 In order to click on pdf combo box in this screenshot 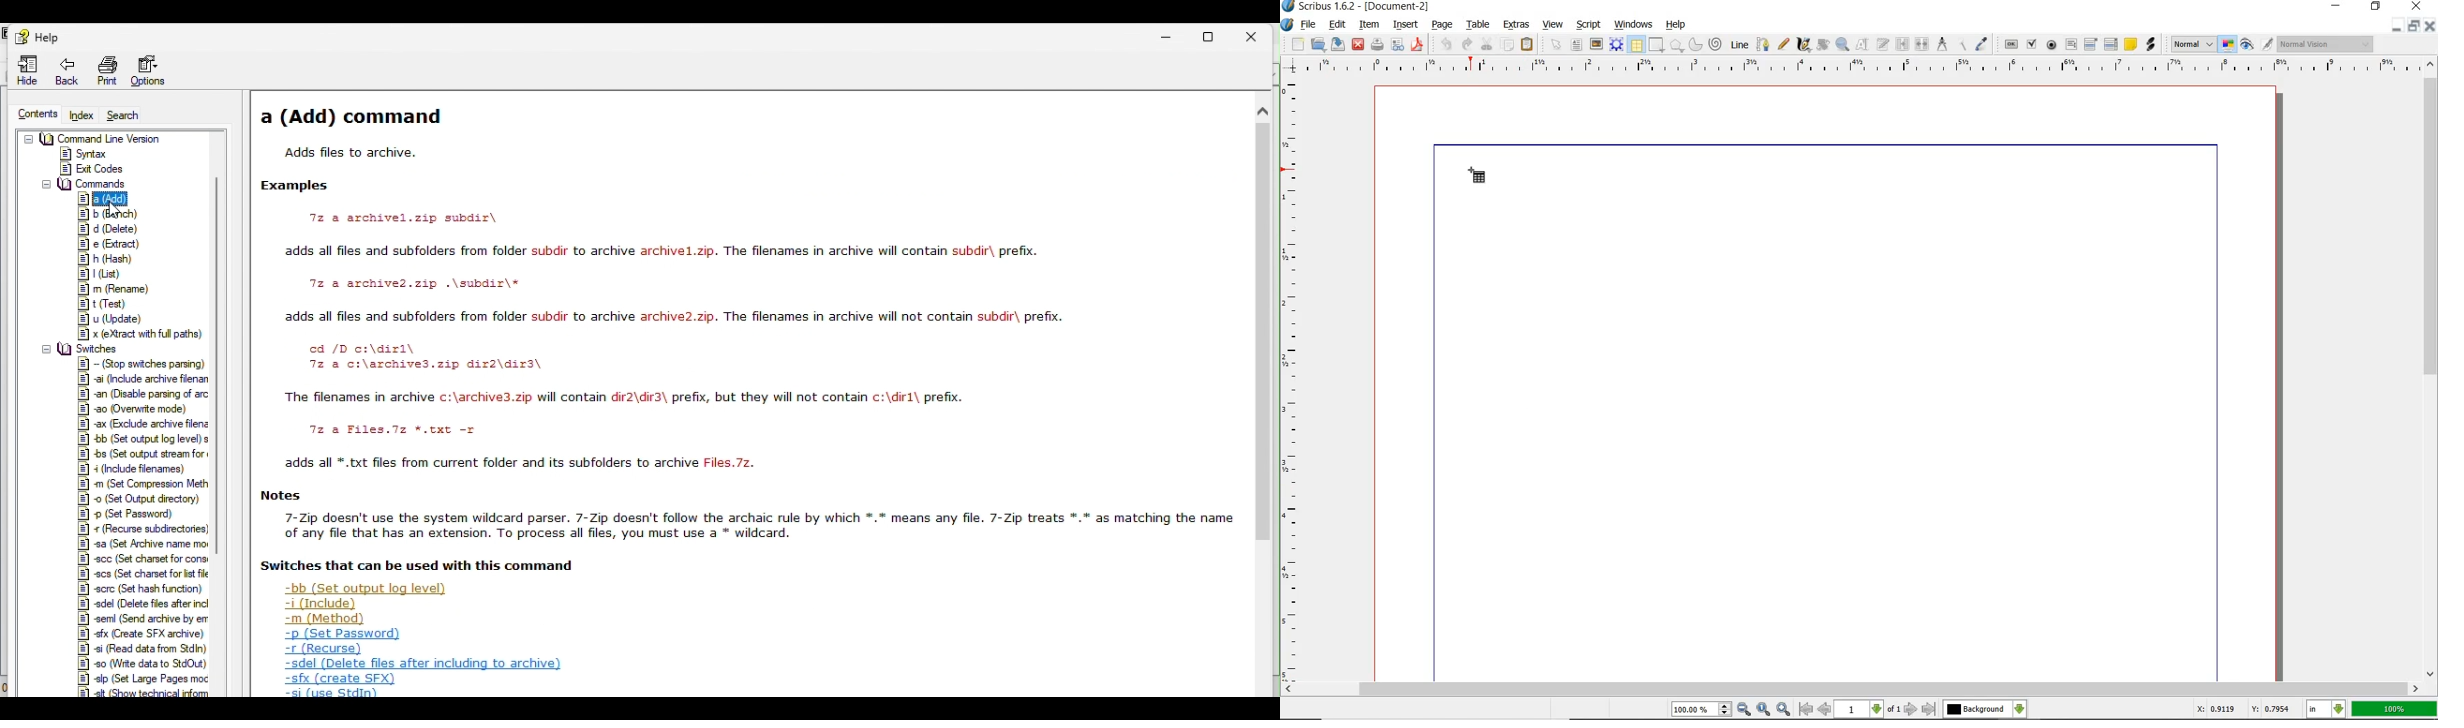, I will do `click(2092, 44)`.